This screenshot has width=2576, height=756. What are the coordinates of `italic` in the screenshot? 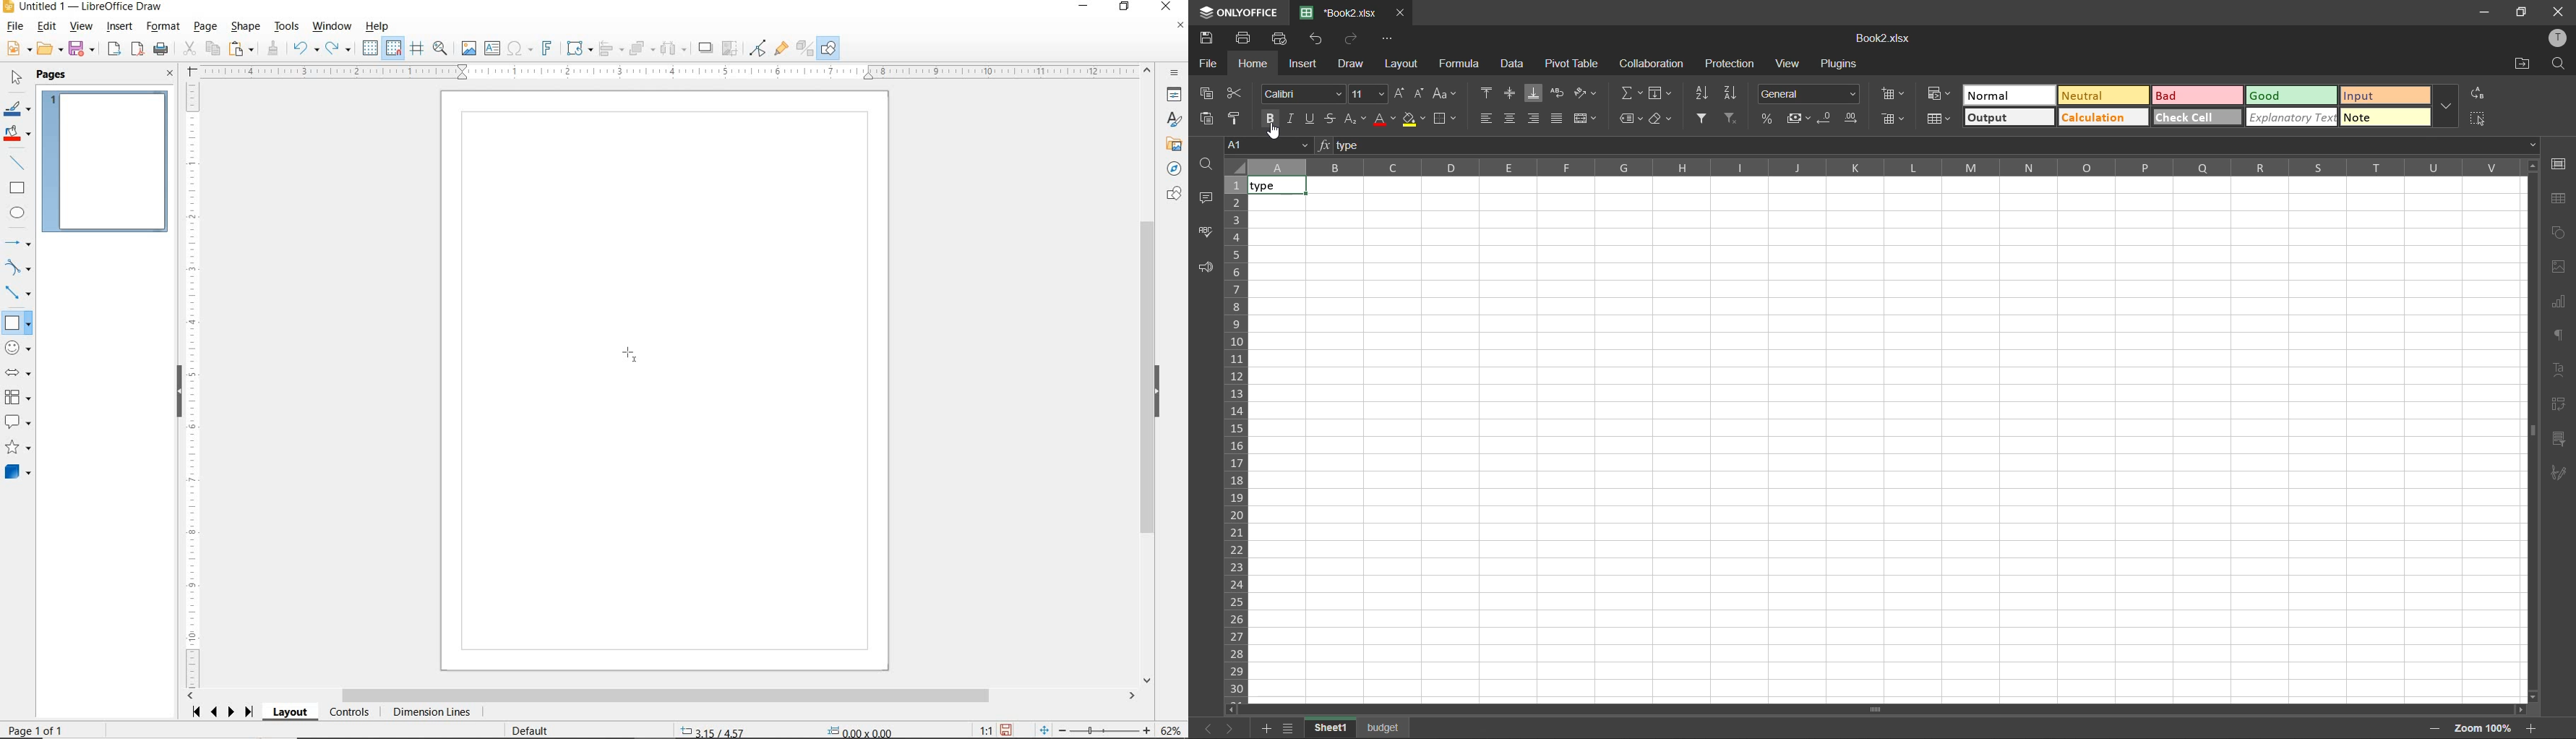 It's located at (1293, 117).